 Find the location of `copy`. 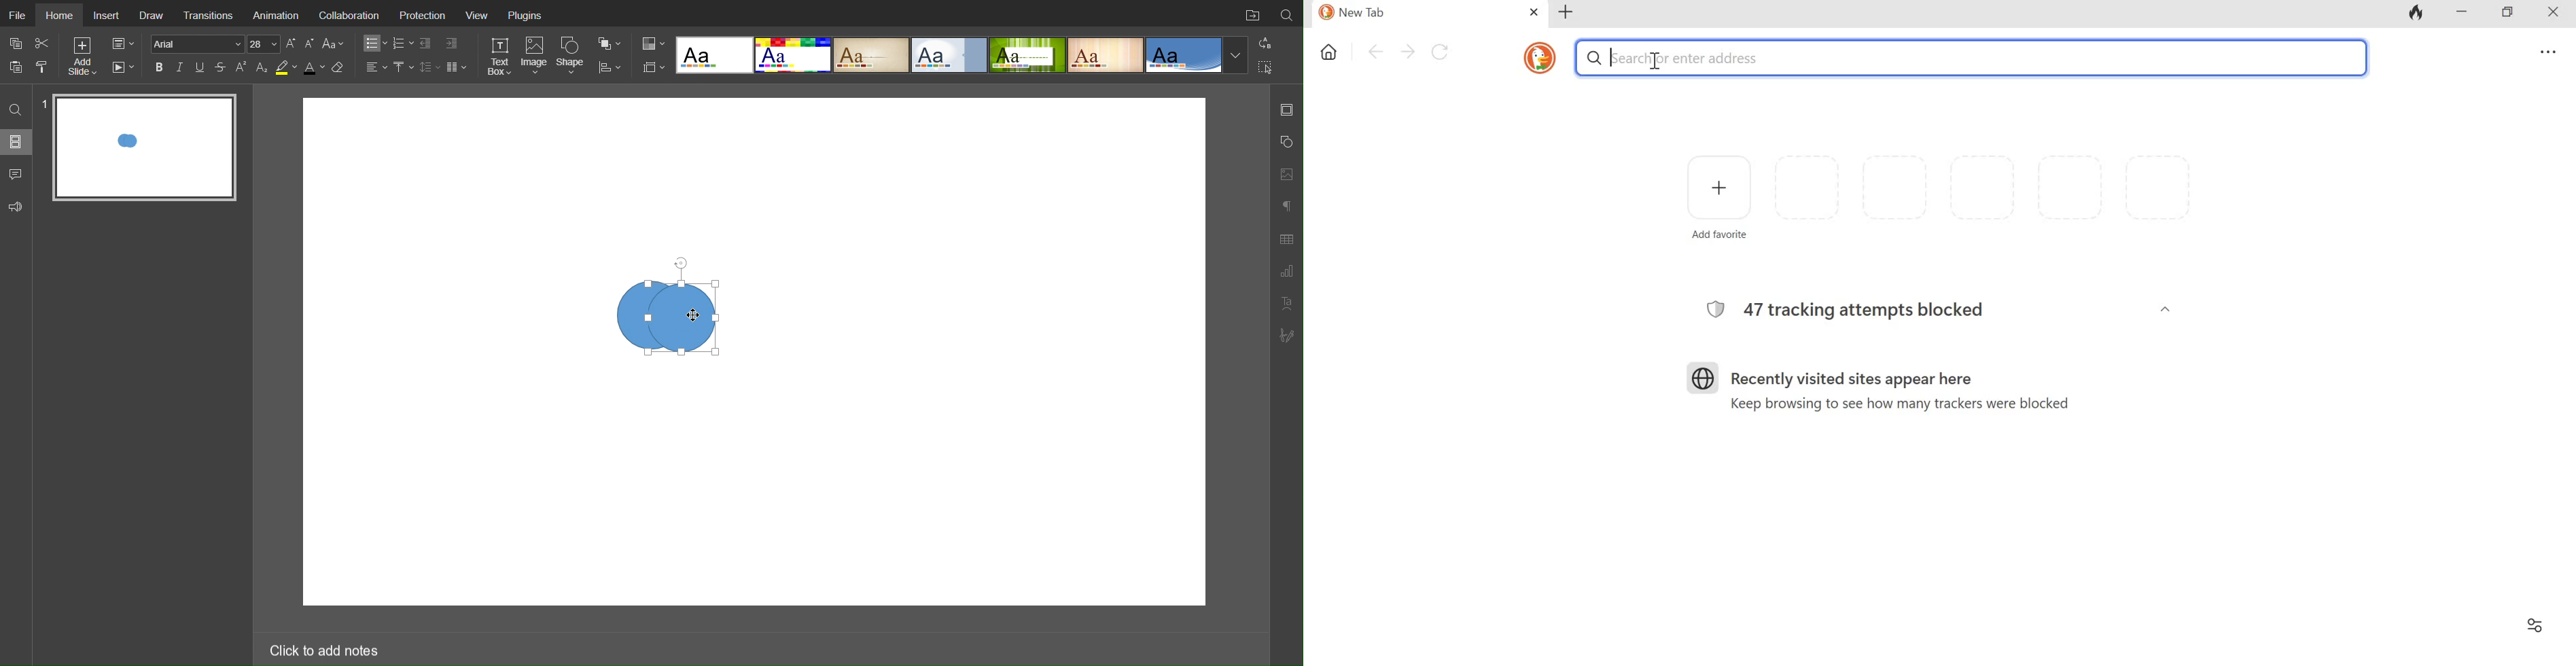

copy is located at coordinates (18, 45).